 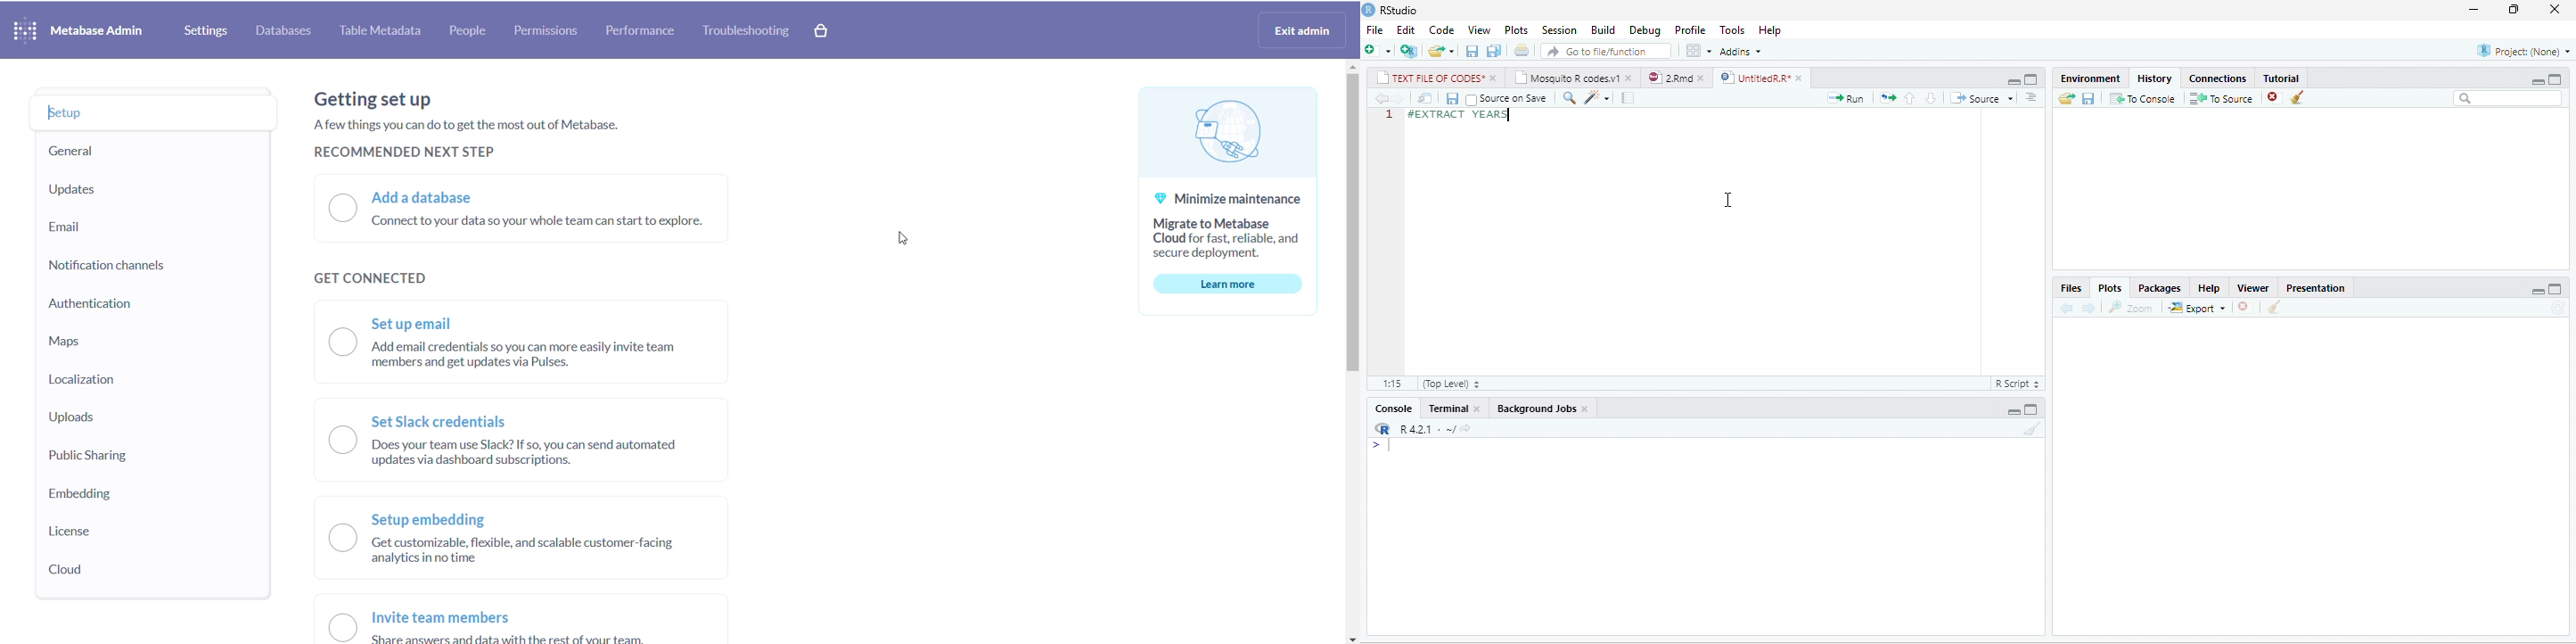 What do you see at coordinates (1516, 30) in the screenshot?
I see `Plots` at bounding box center [1516, 30].